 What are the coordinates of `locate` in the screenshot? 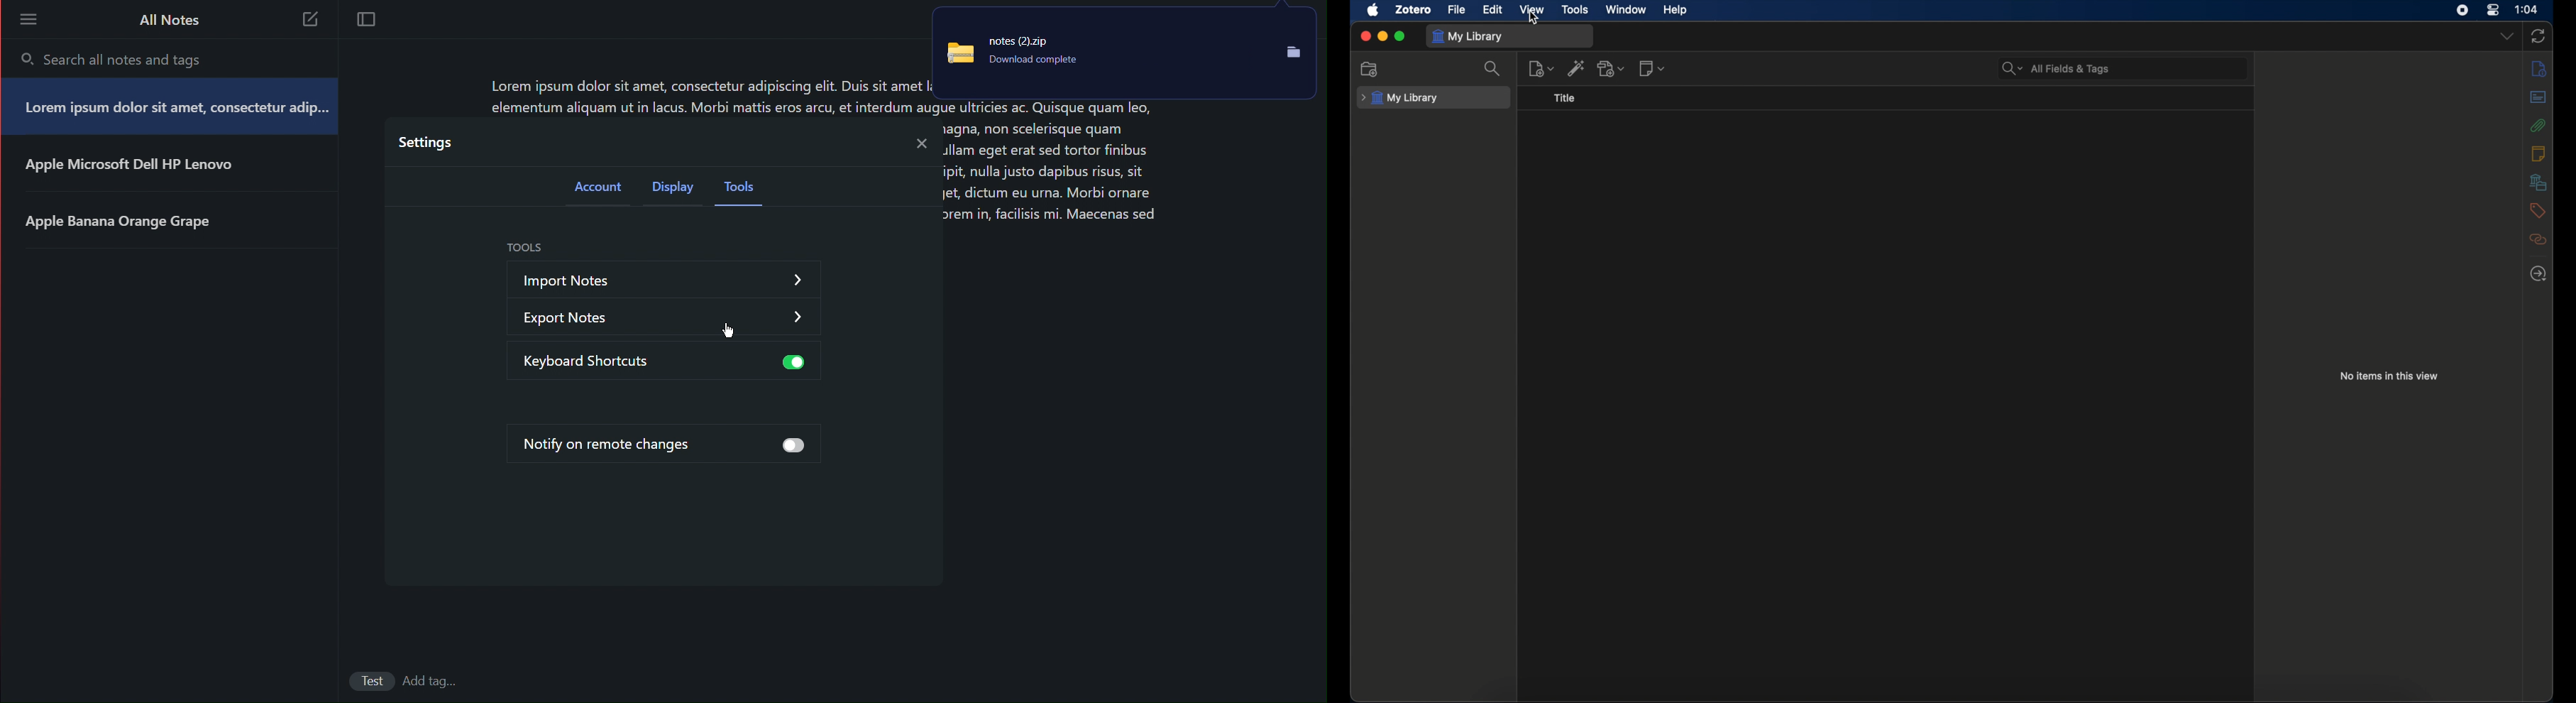 It's located at (2538, 273).